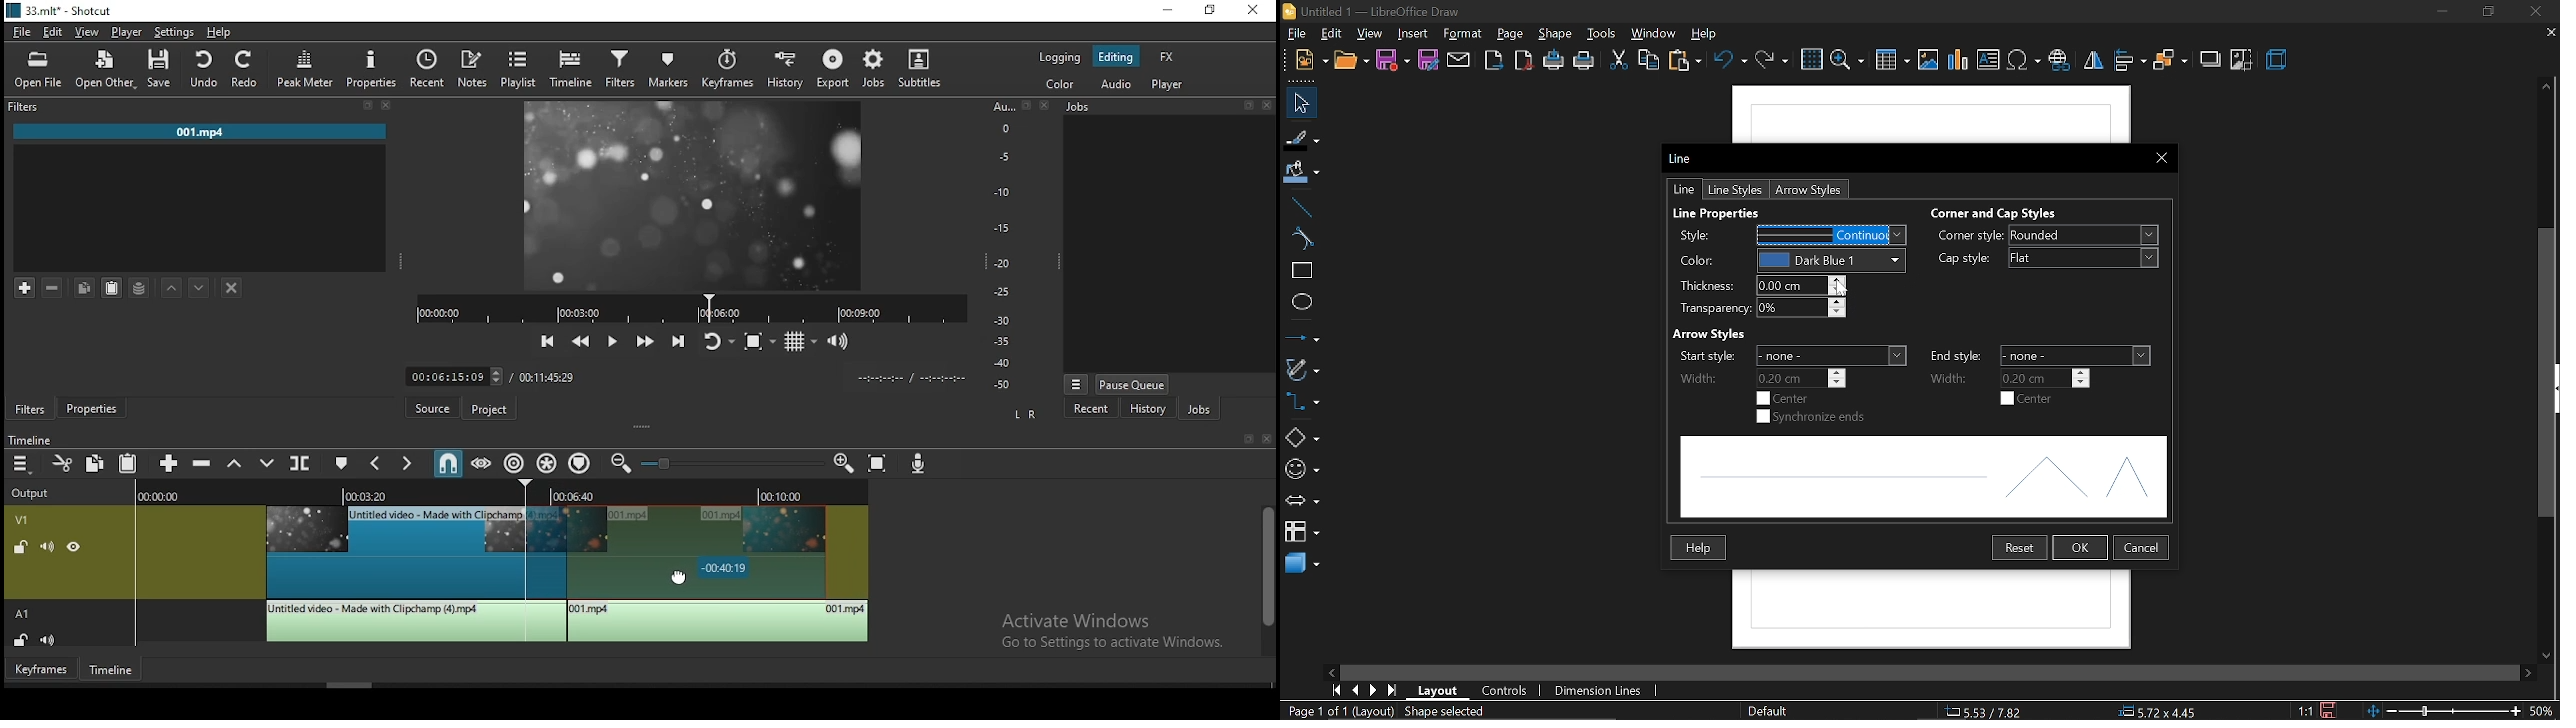 Image resolution: width=2576 pixels, height=728 pixels. I want to click on time format, so click(907, 378).